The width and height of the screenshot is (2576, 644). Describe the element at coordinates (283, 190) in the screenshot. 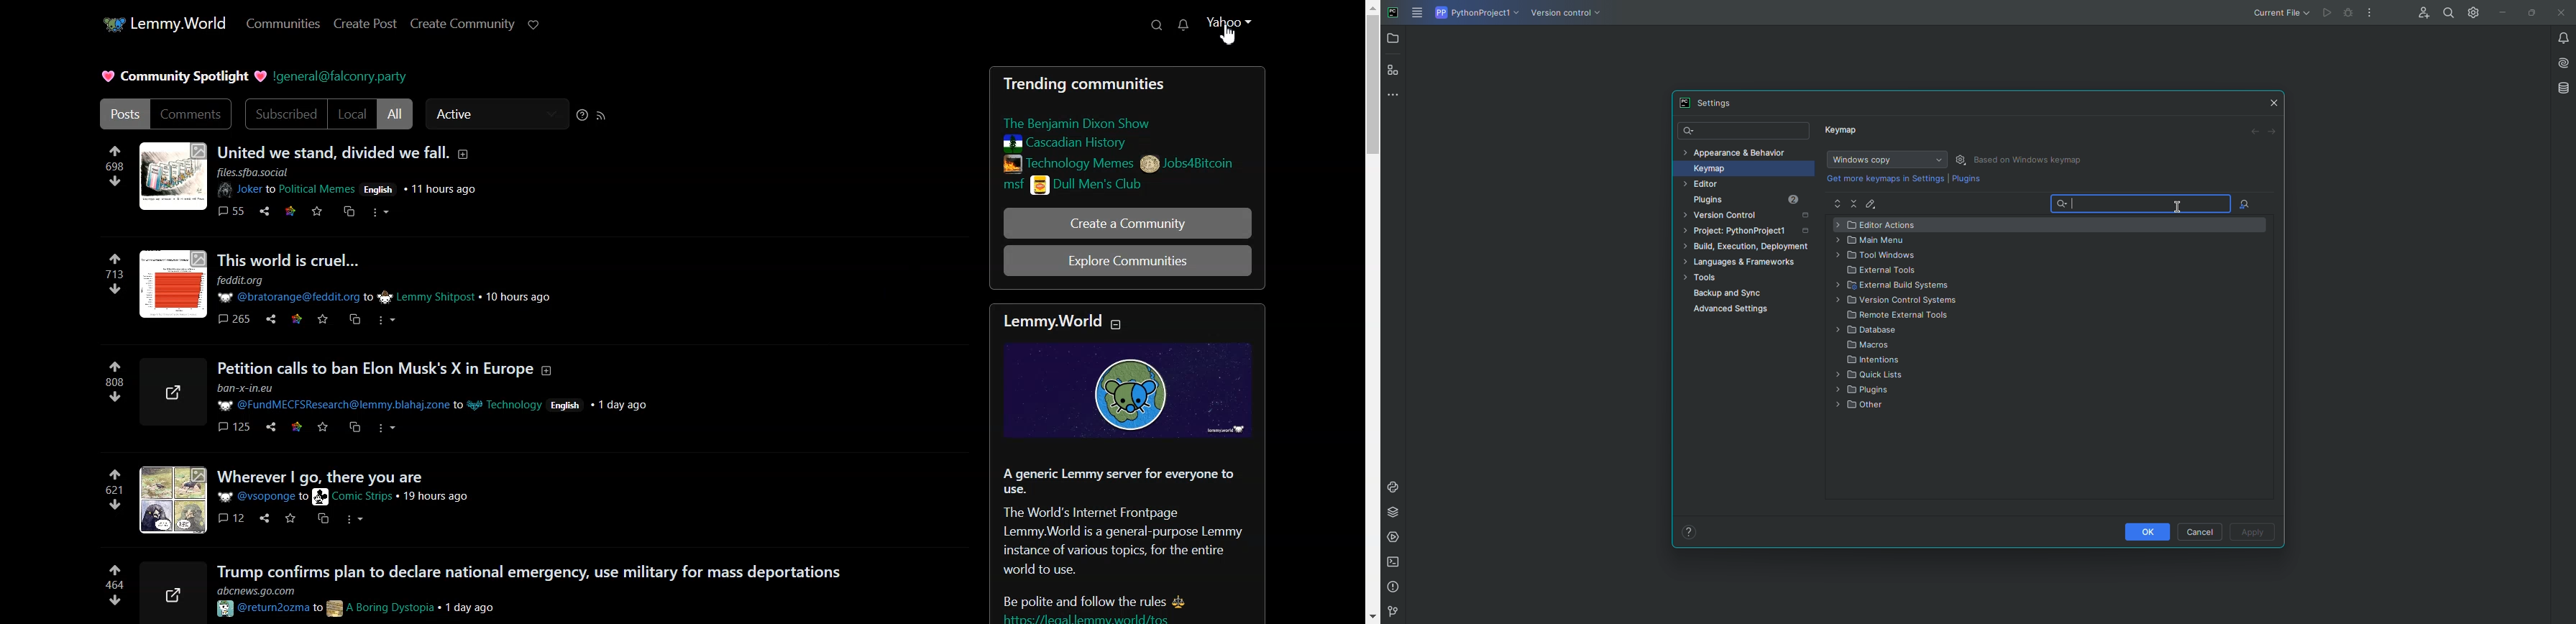

I see `Joker to Political Memes` at that location.